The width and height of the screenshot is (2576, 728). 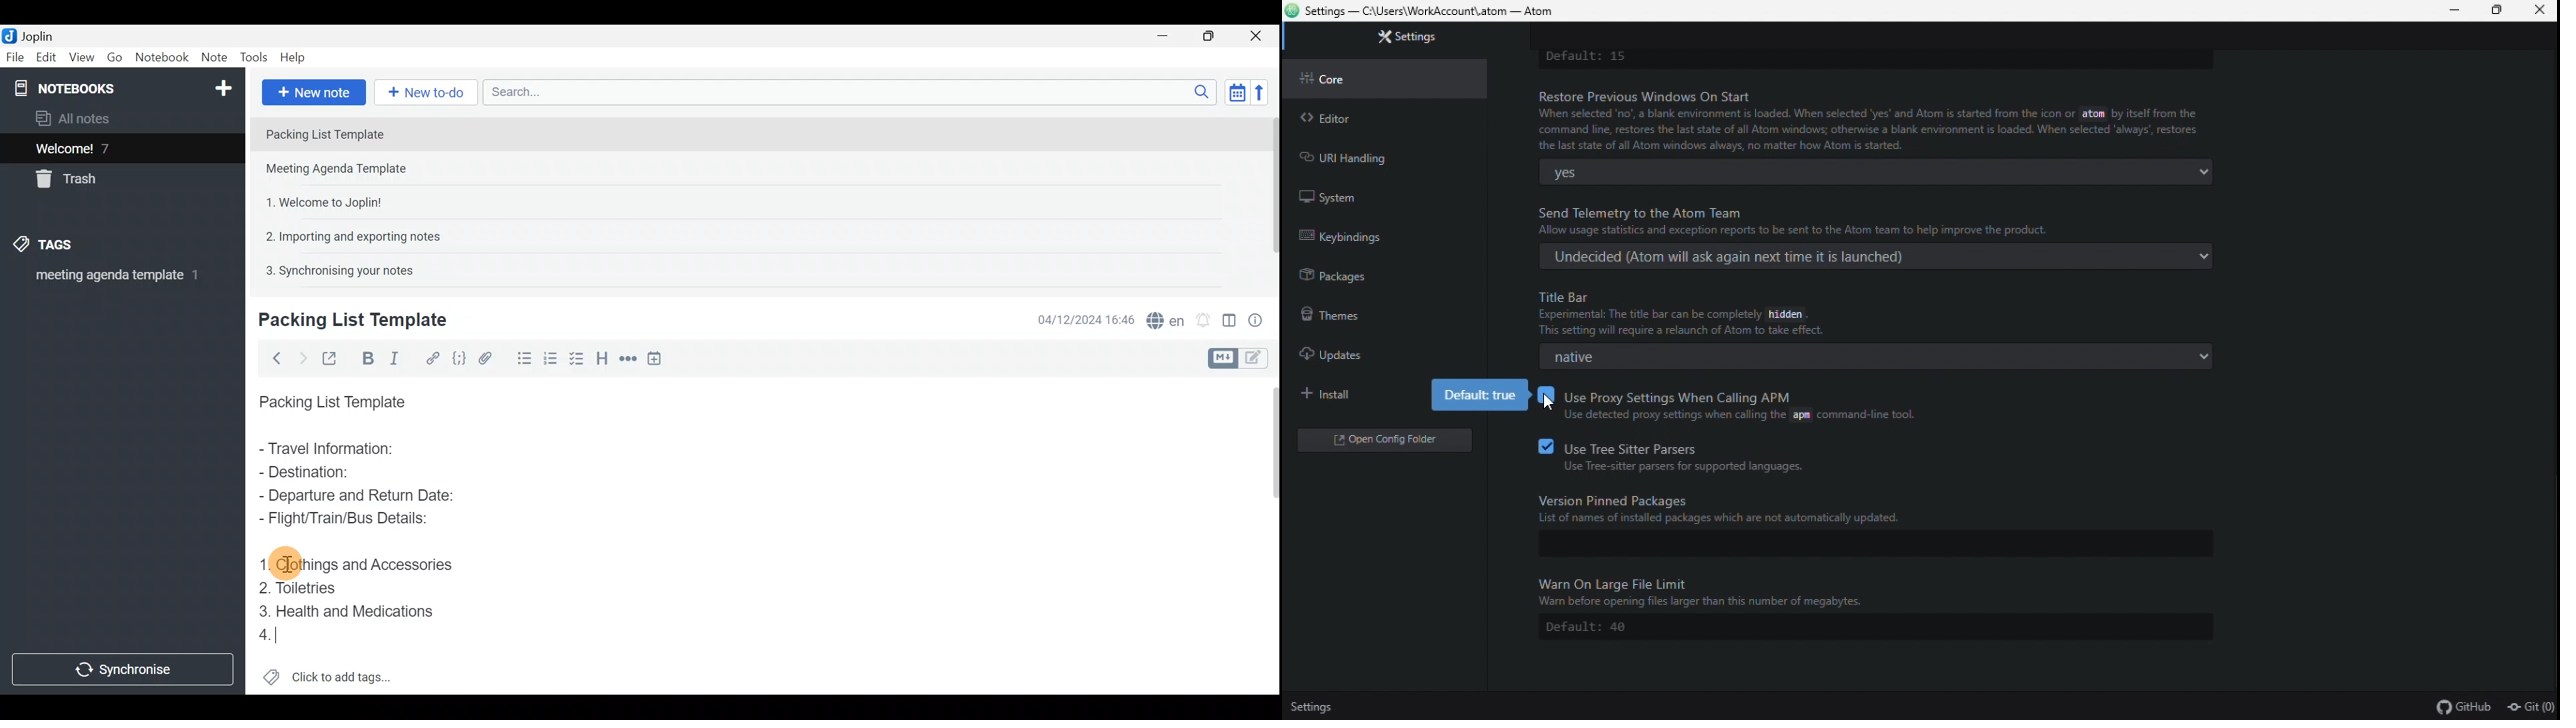 I want to click on Toiletries, so click(x=301, y=589).